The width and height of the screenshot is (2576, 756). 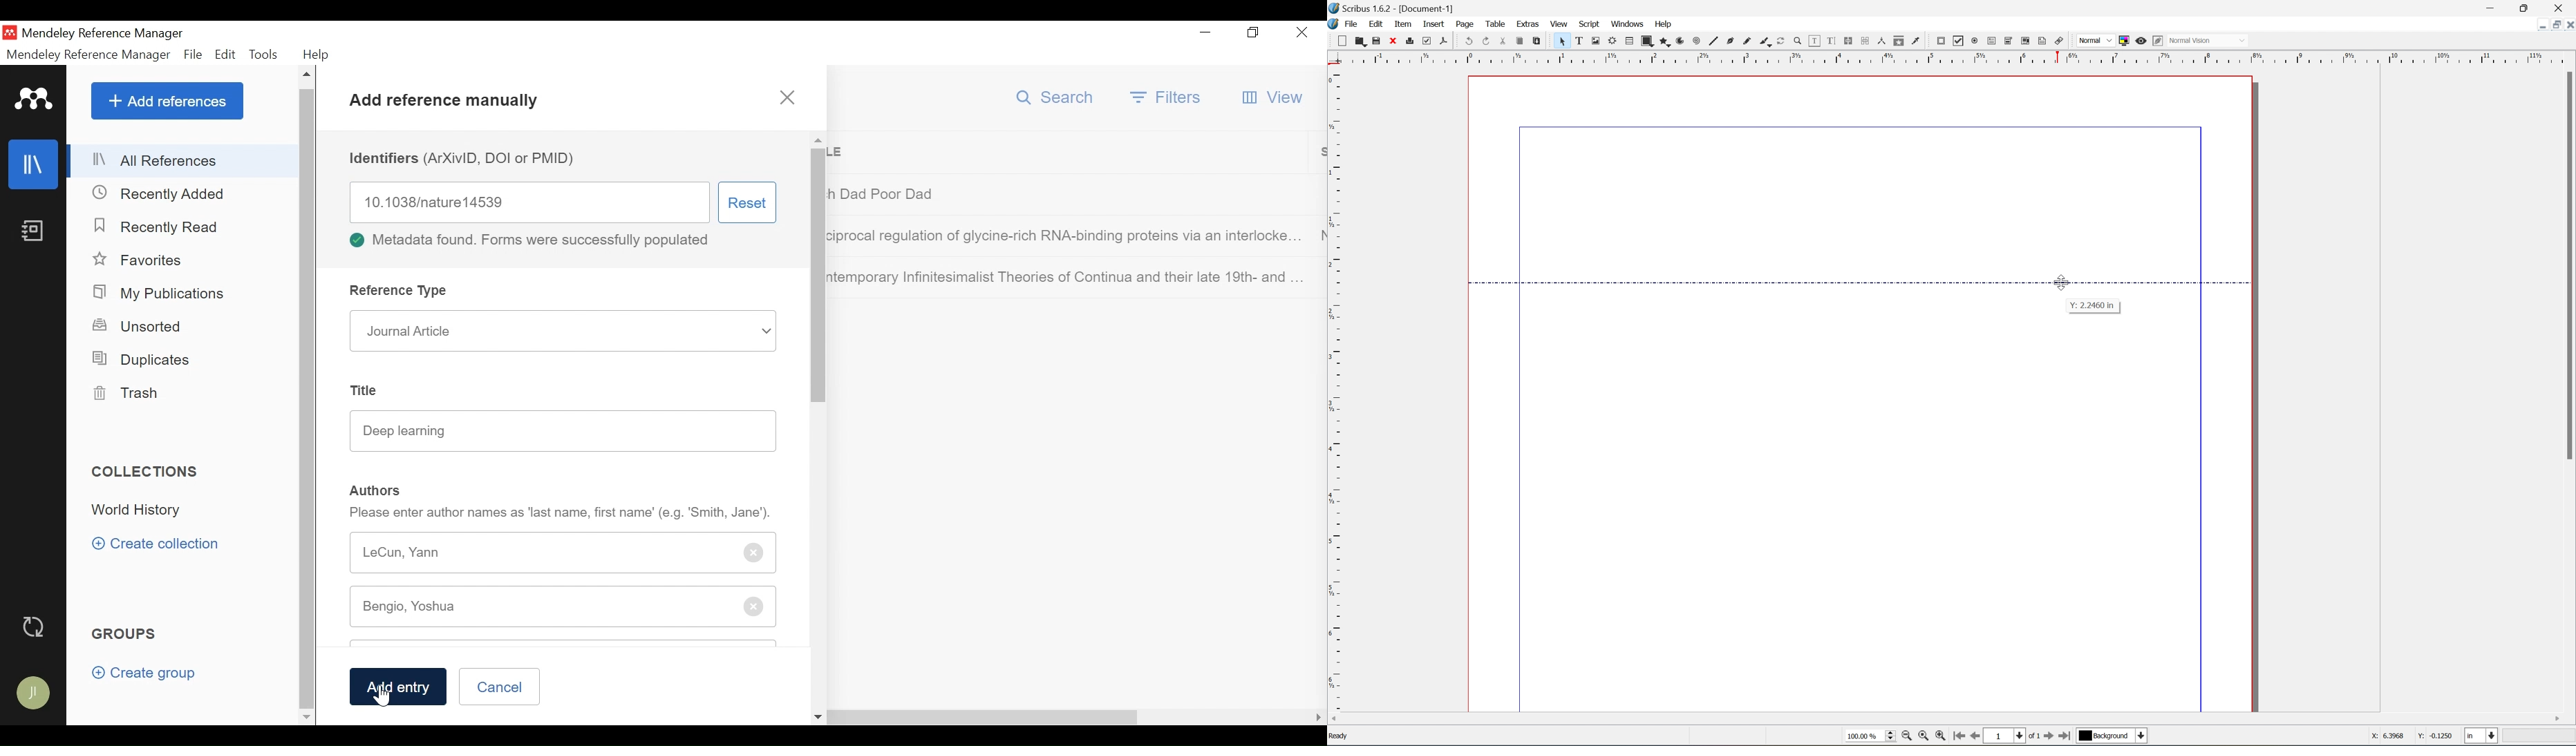 What do you see at coordinates (747, 202) in the screenshot?
I see `Reset` at bounding box center [747, 202].